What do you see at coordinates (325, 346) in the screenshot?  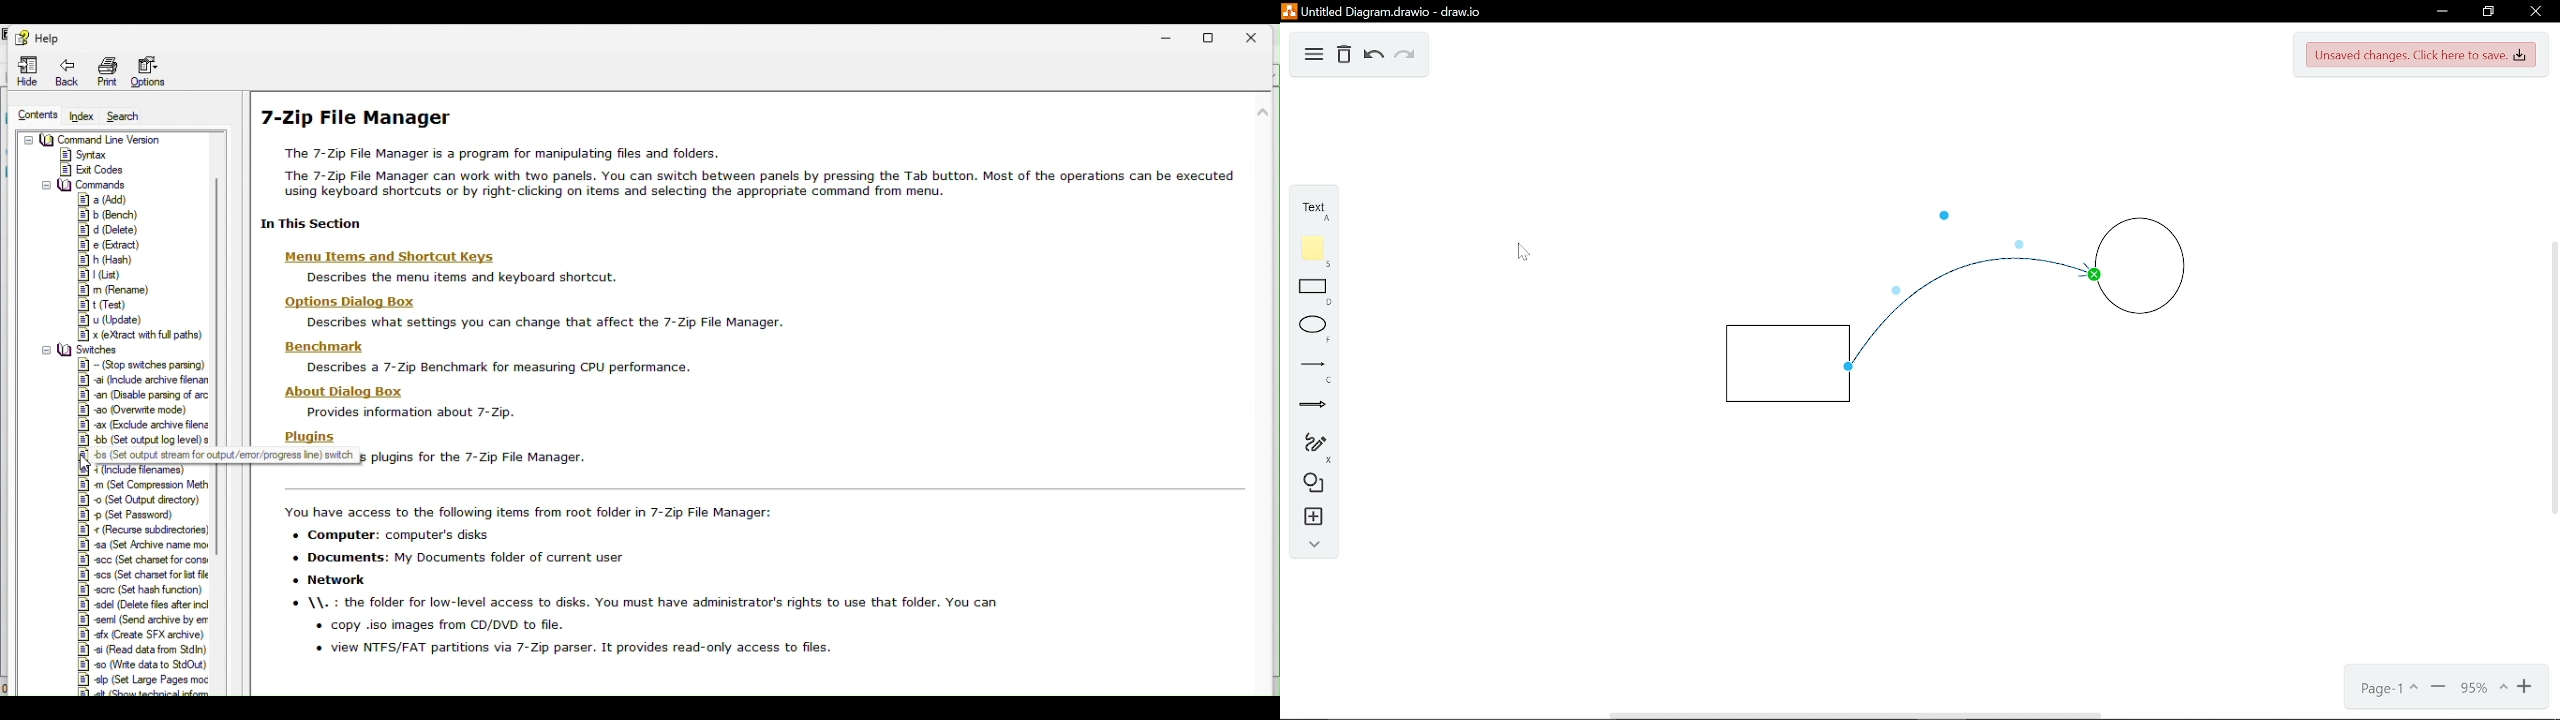 I see `Benchmark` at bounding box center [325, 346].